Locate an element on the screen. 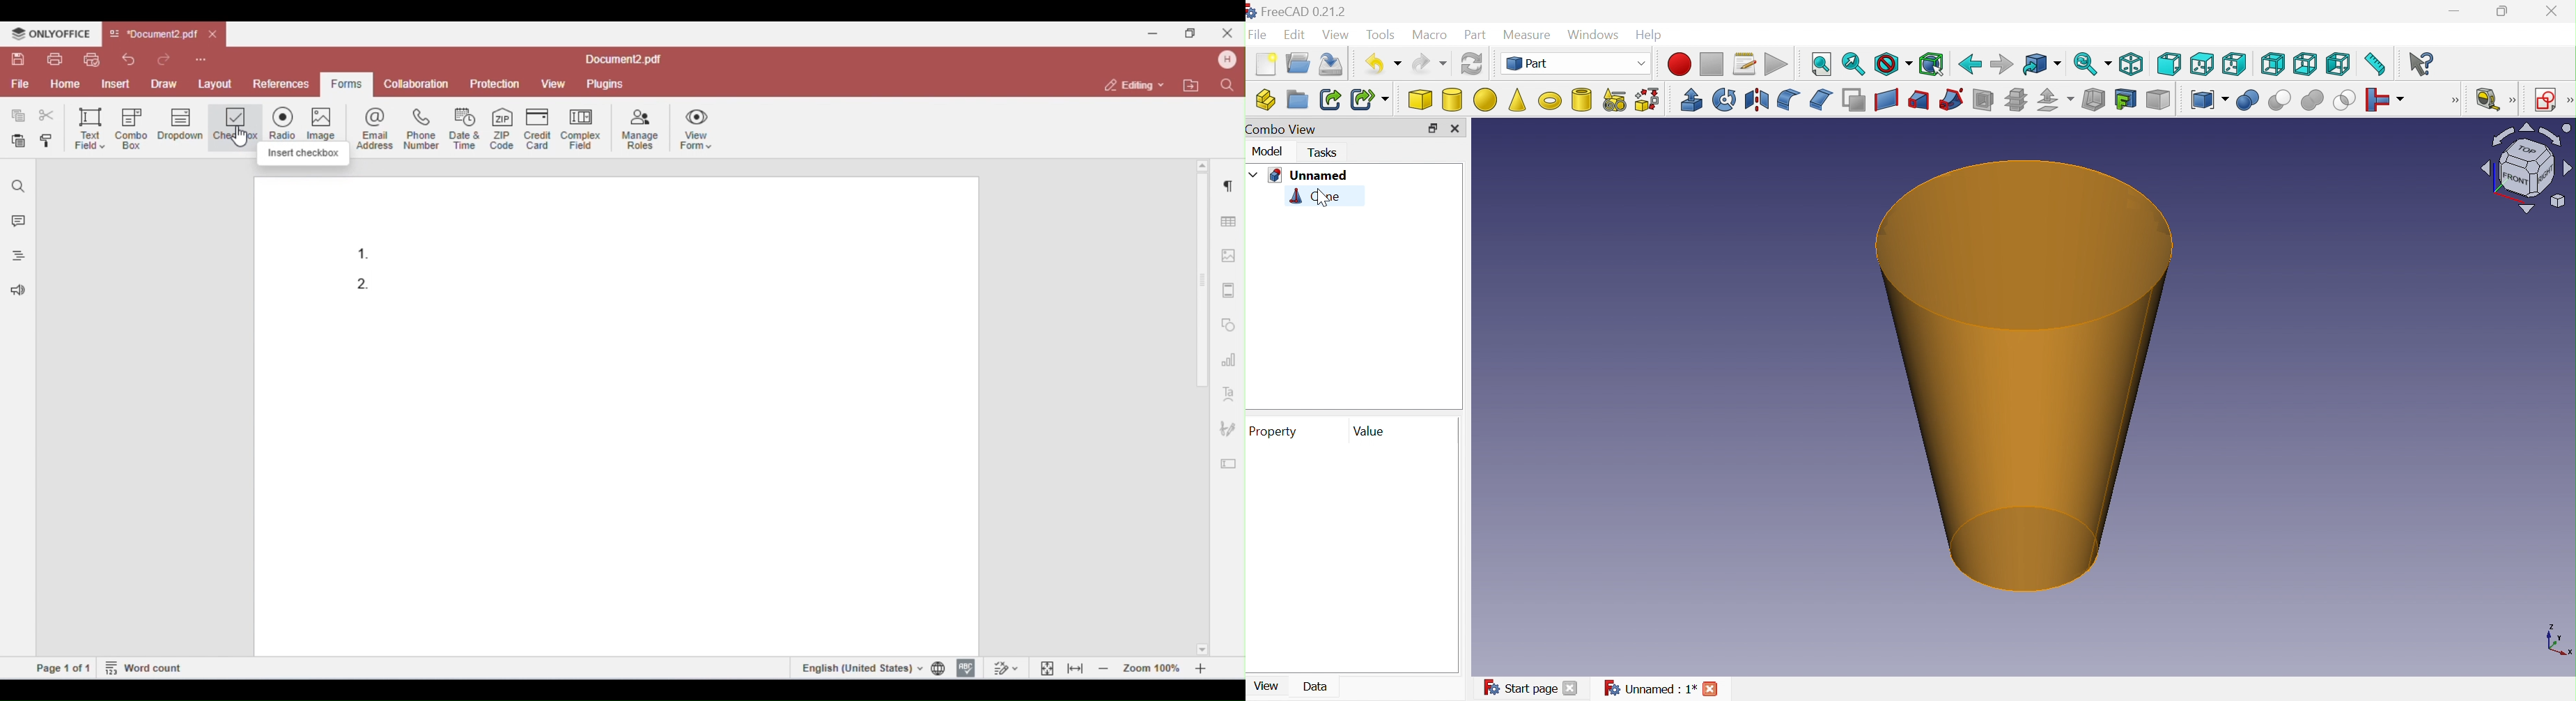  Section is located at coordinates (1982, 100).